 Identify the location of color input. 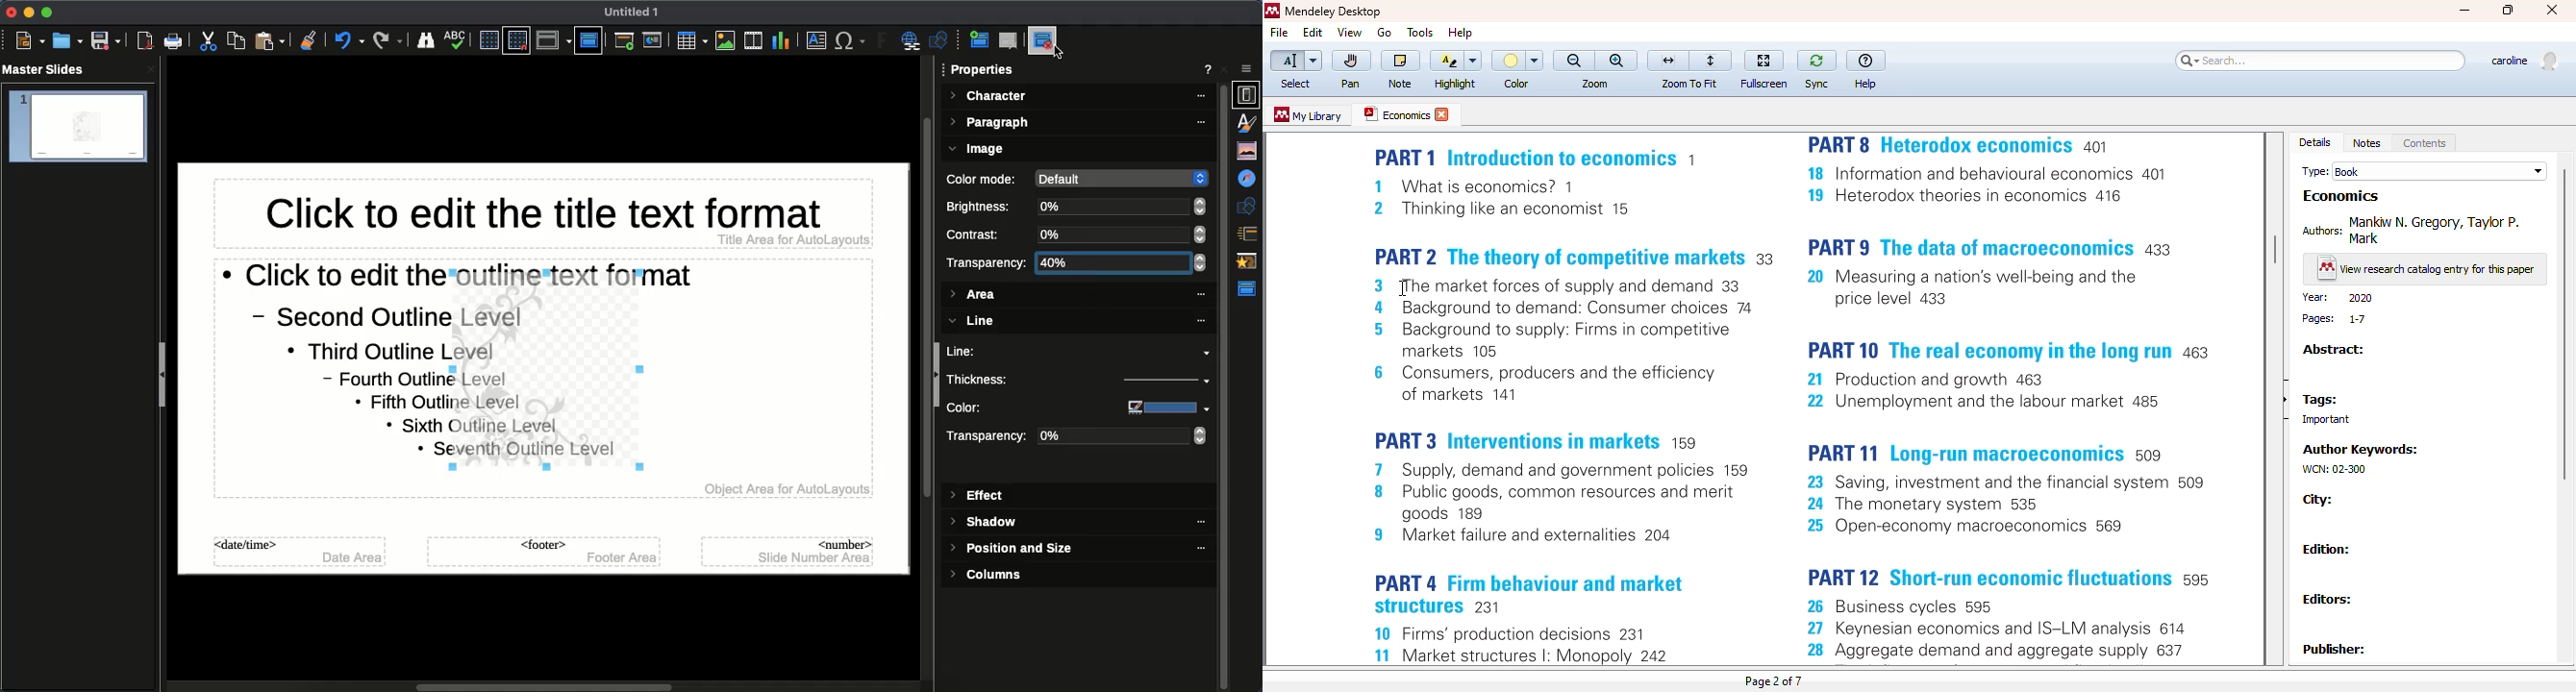
(1160, 407).